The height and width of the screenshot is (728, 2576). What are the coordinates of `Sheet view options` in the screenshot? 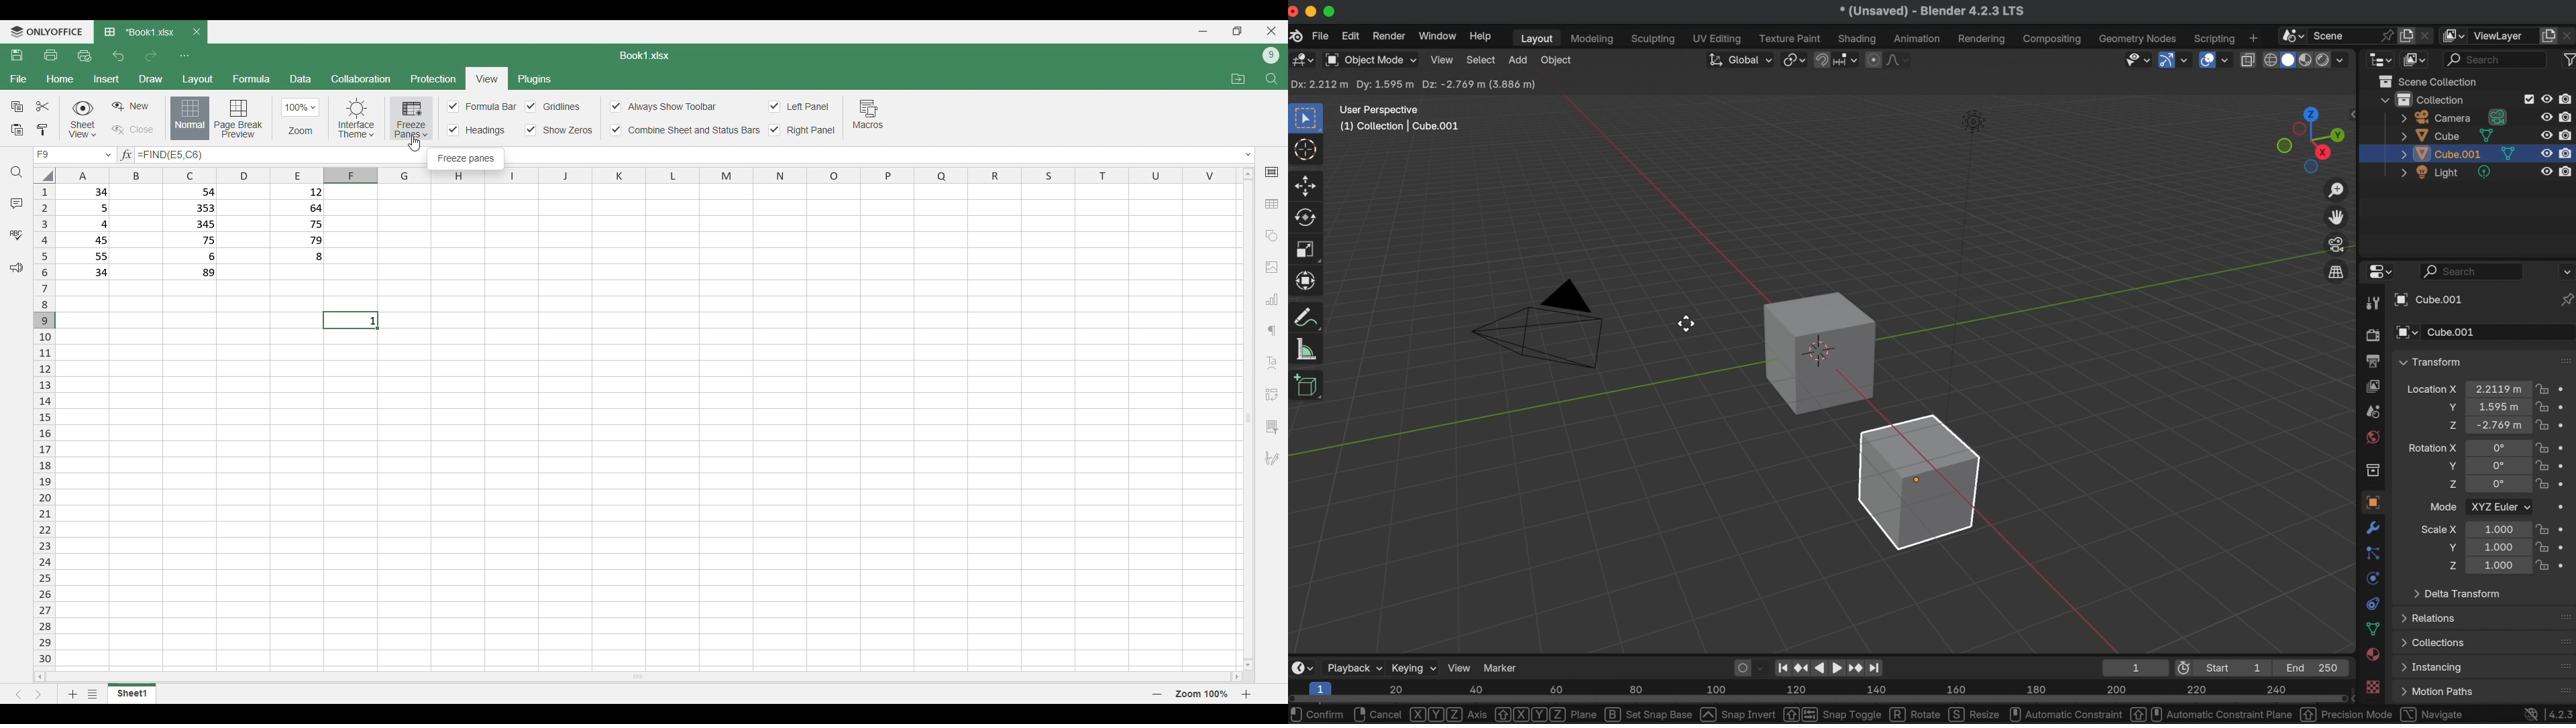 It's located at (83, 119).